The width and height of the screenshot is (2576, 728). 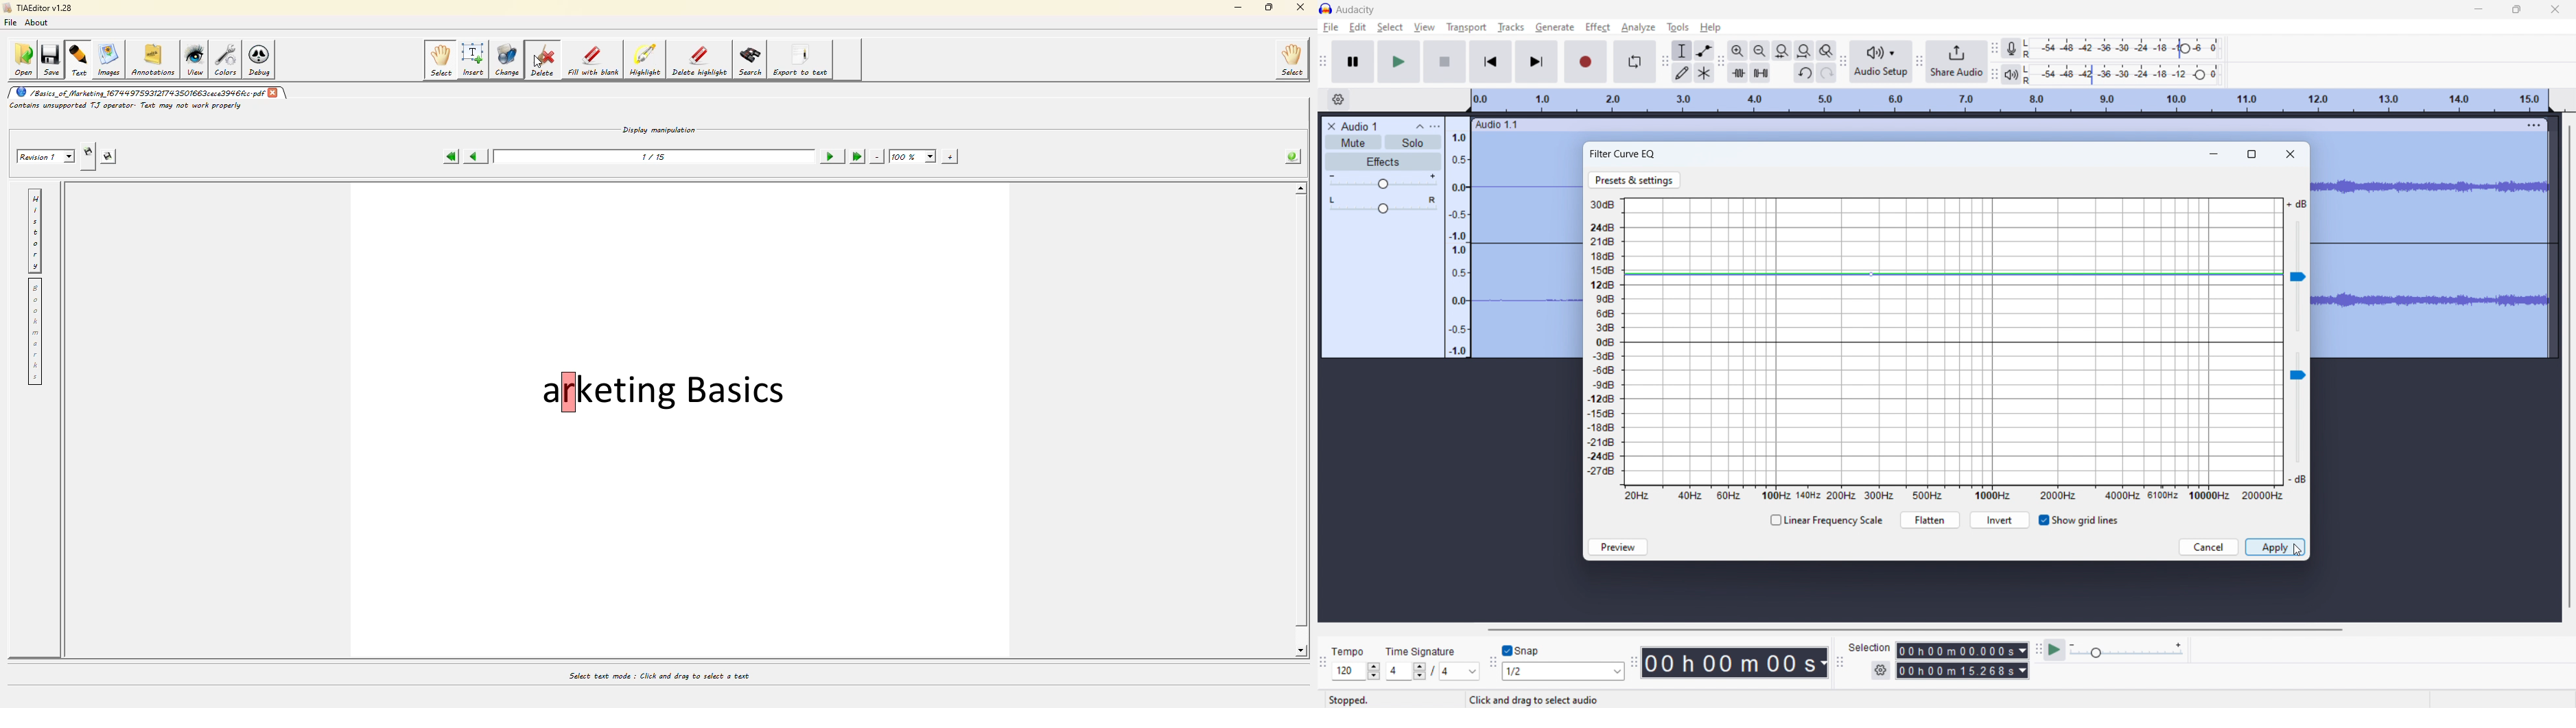 What do you see at coordinates (2216, 152) in the screenshot?
I see `minimize` at bounding box center [2216, 152].